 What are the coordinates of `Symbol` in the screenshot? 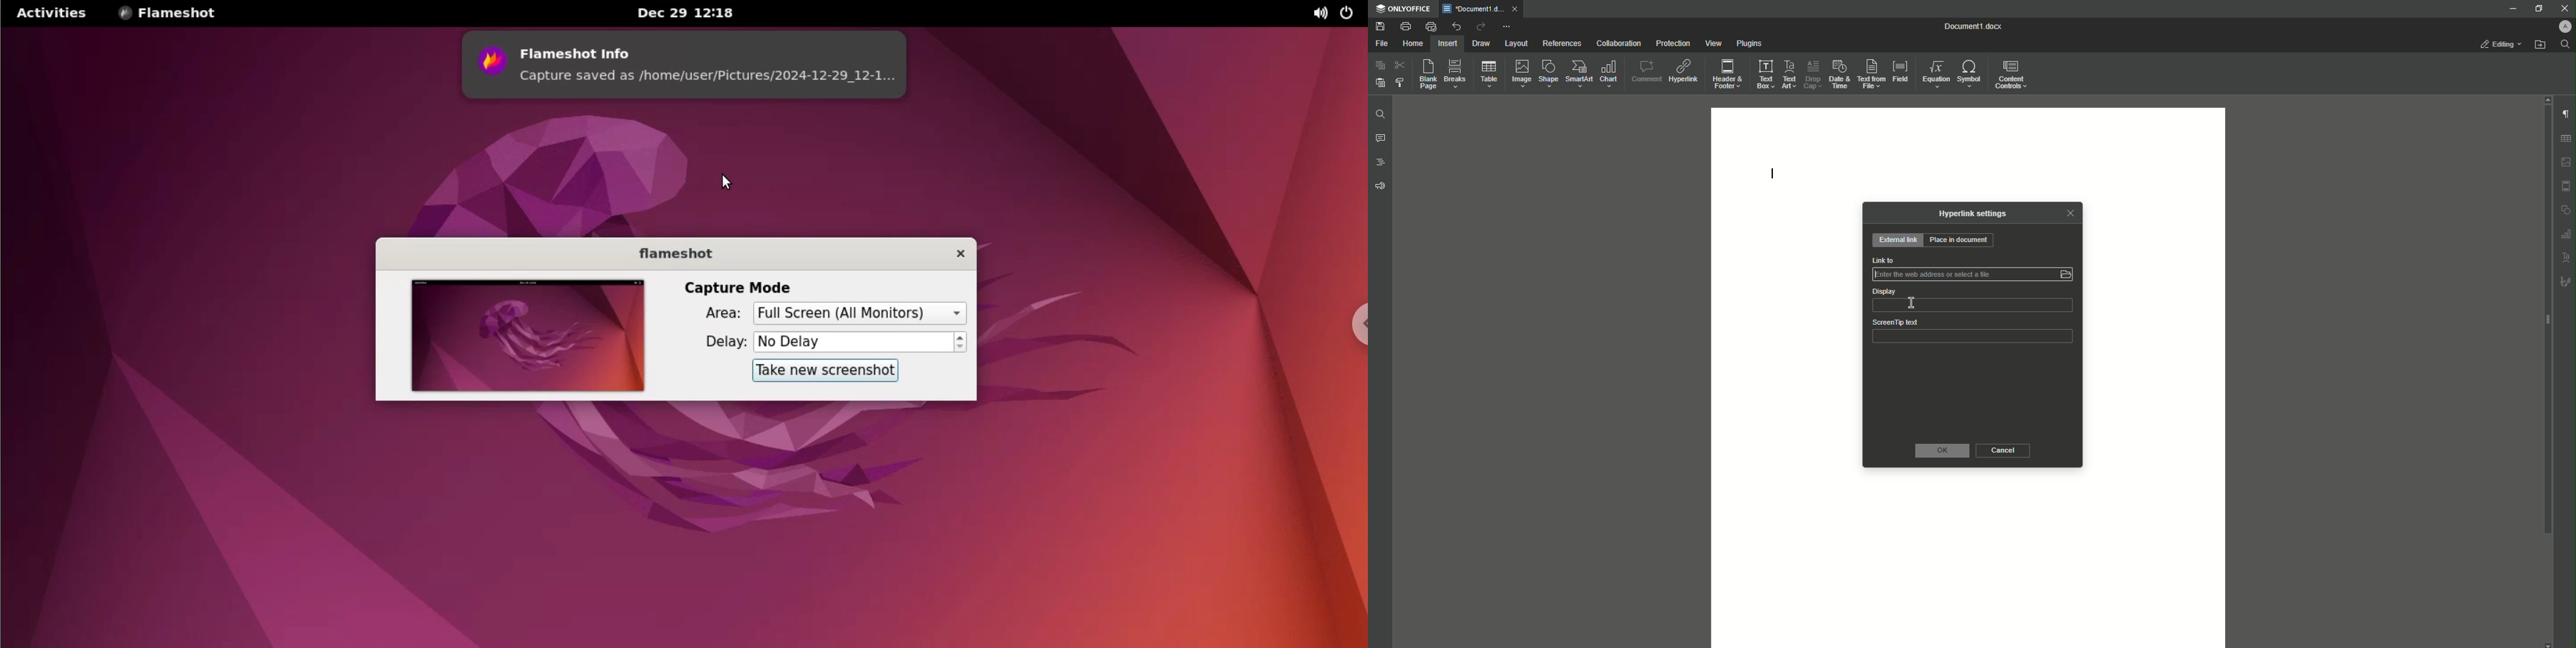 It's located at (1971, 72).